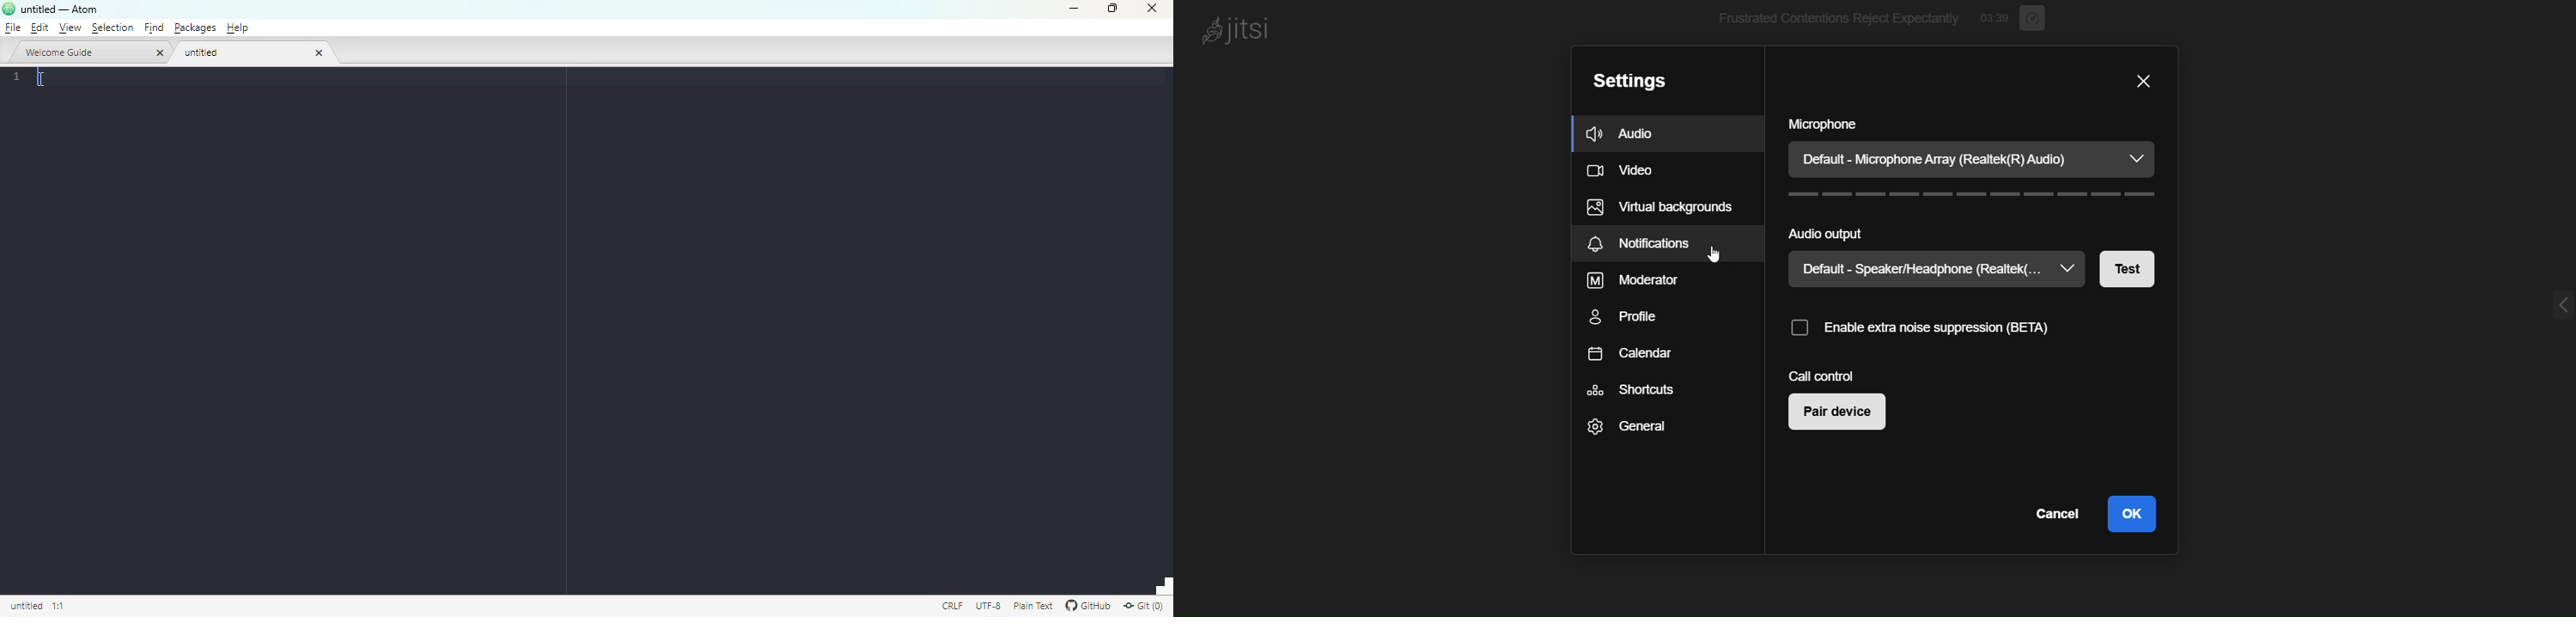  Describe the element at coordinates (70, 28) in the screenshot. I see `view` at that location.